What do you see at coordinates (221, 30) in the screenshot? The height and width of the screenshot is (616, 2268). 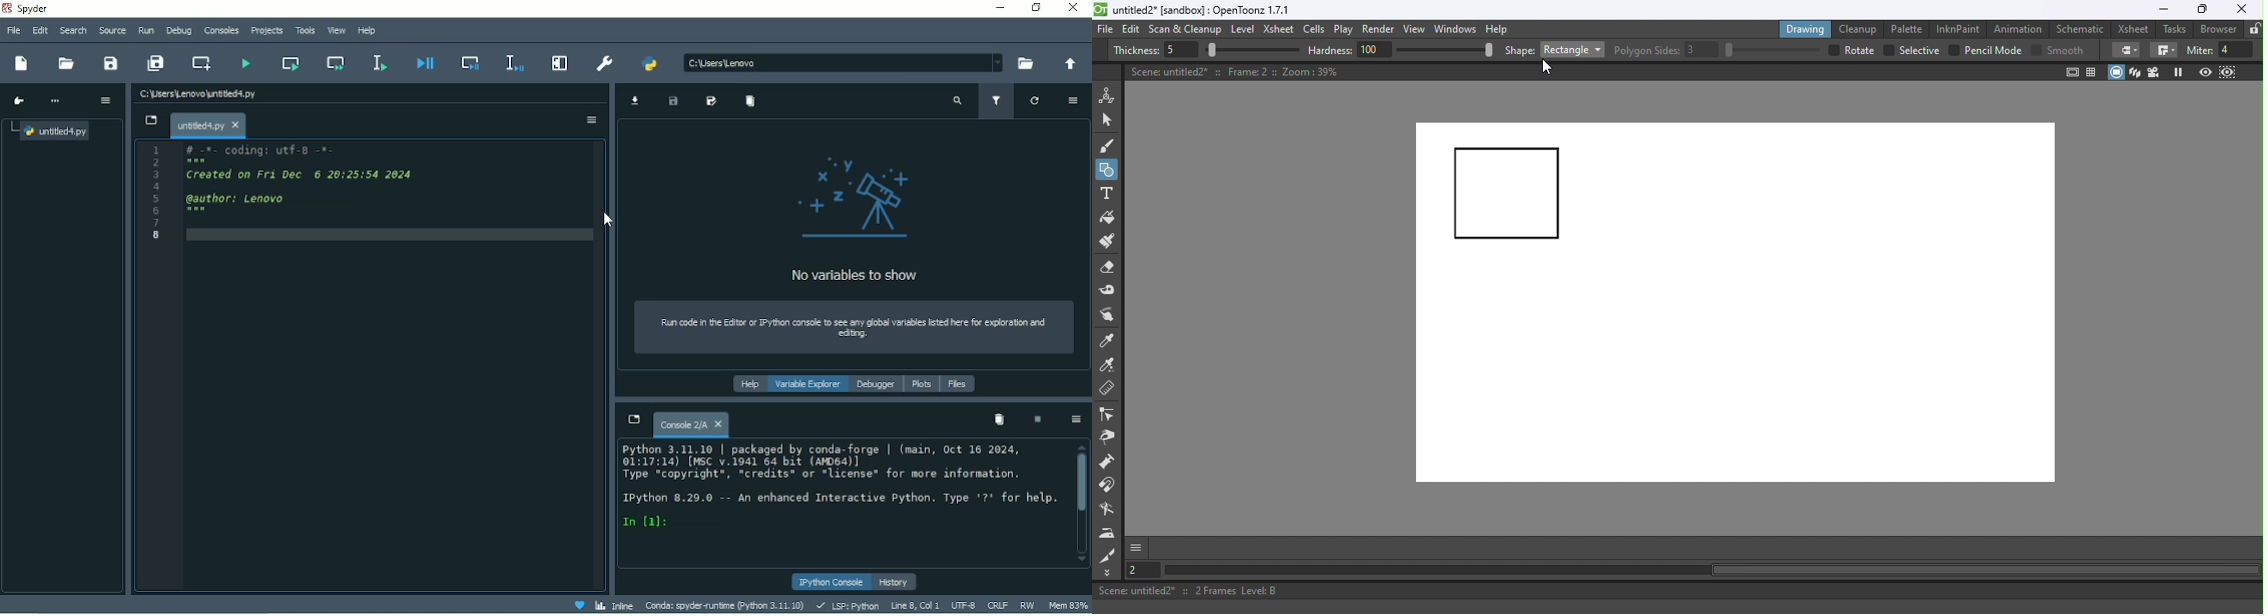 I see `Consoles` at bounding box center [221, 30].